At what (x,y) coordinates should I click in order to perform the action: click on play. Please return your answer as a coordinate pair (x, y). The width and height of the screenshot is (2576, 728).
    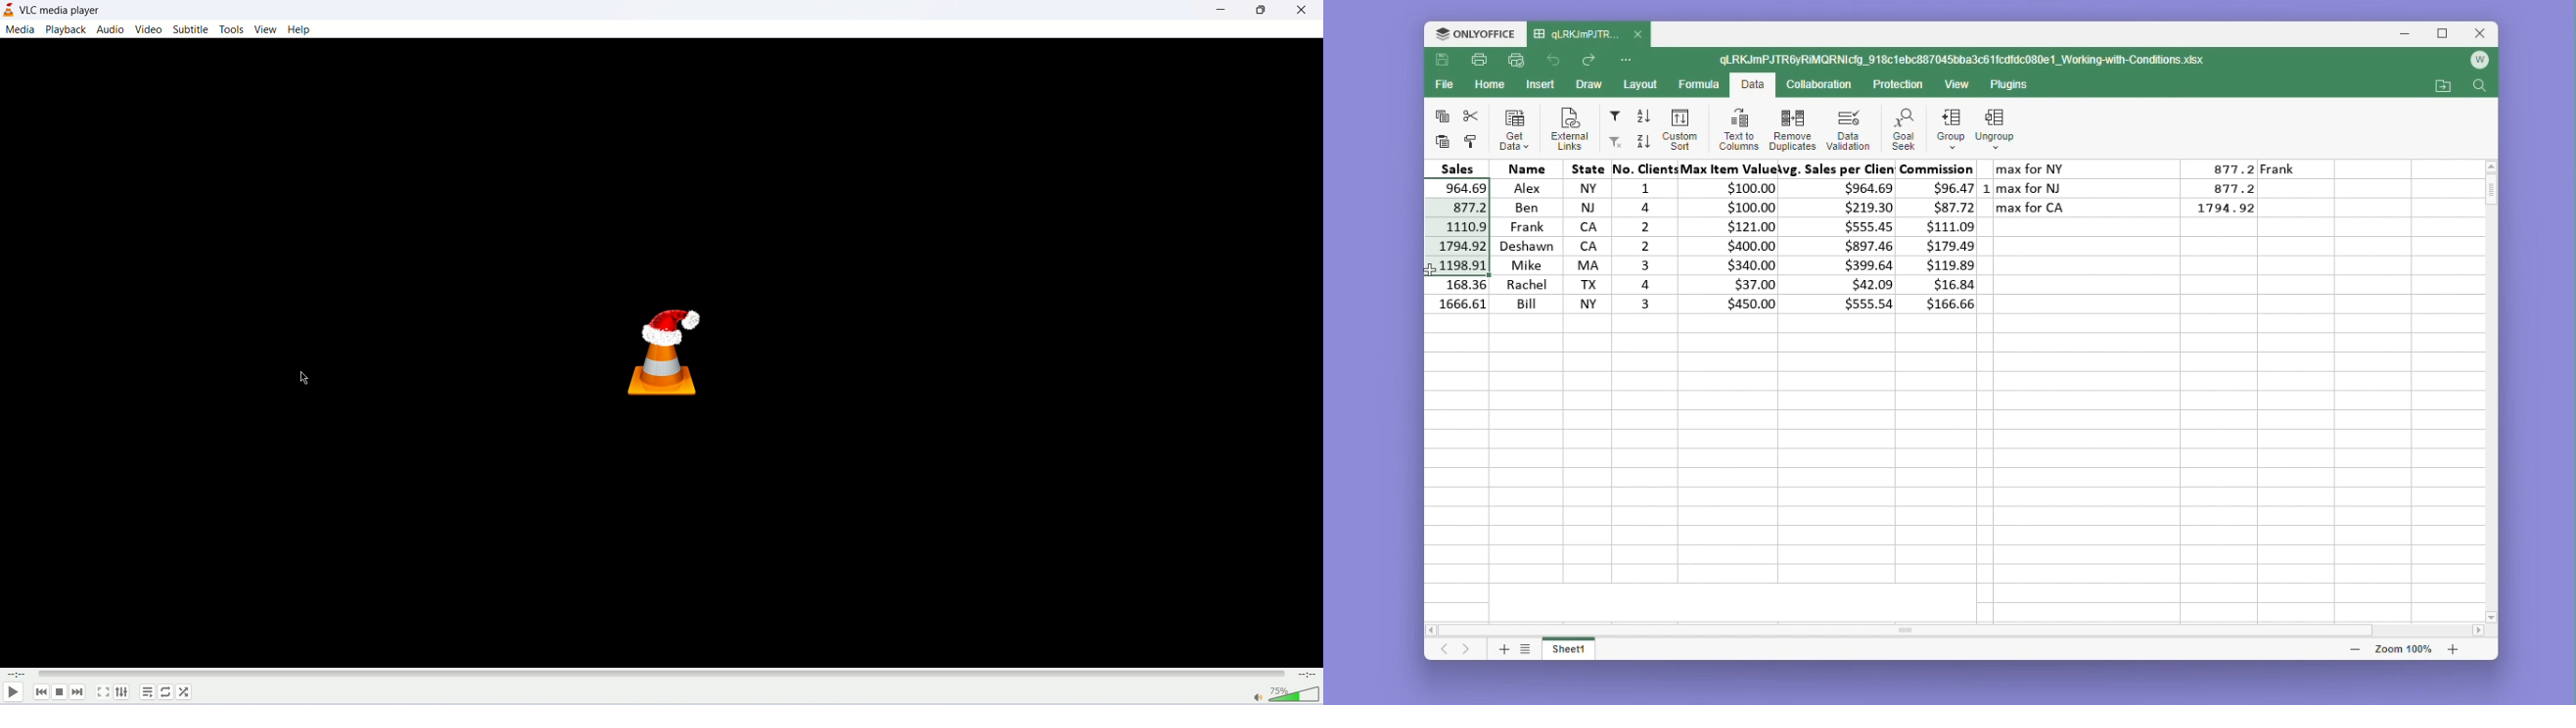
    Looking at the image, I should click on (12, 693).